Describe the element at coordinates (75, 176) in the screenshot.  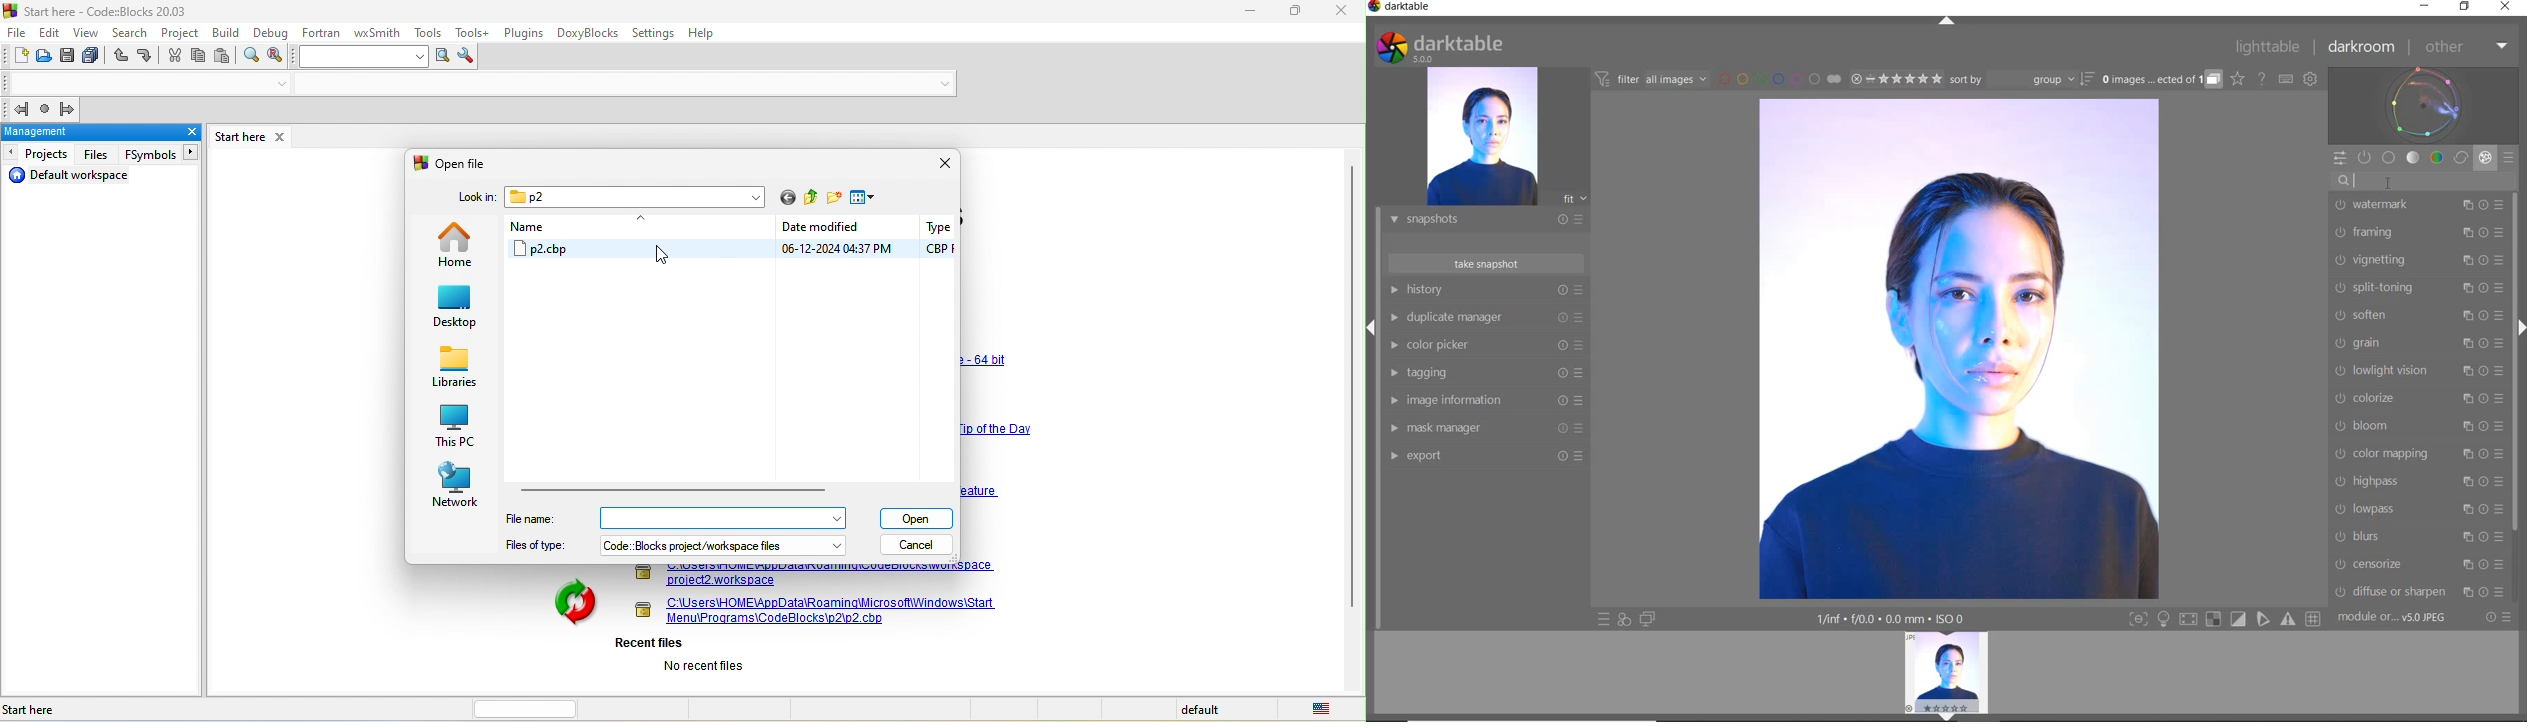
I see `default workspacet` at that location.